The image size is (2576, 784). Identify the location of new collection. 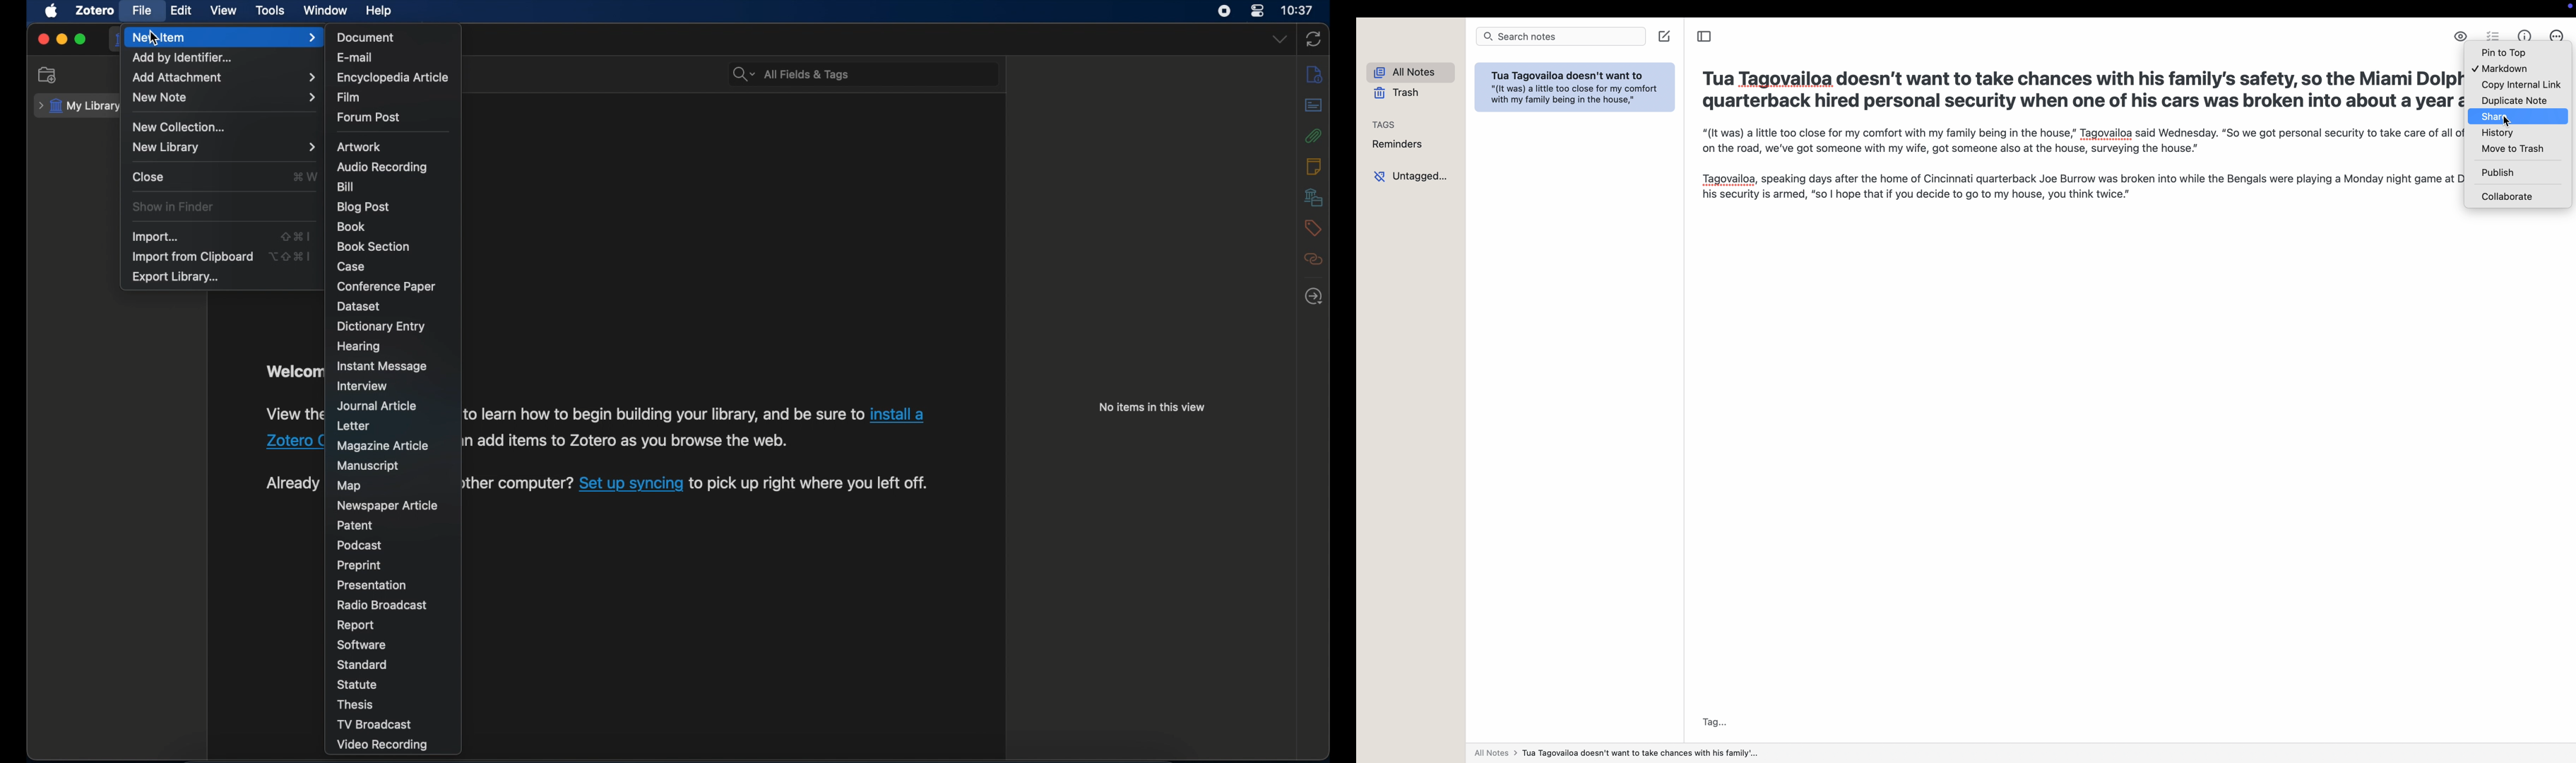
(49, 76).